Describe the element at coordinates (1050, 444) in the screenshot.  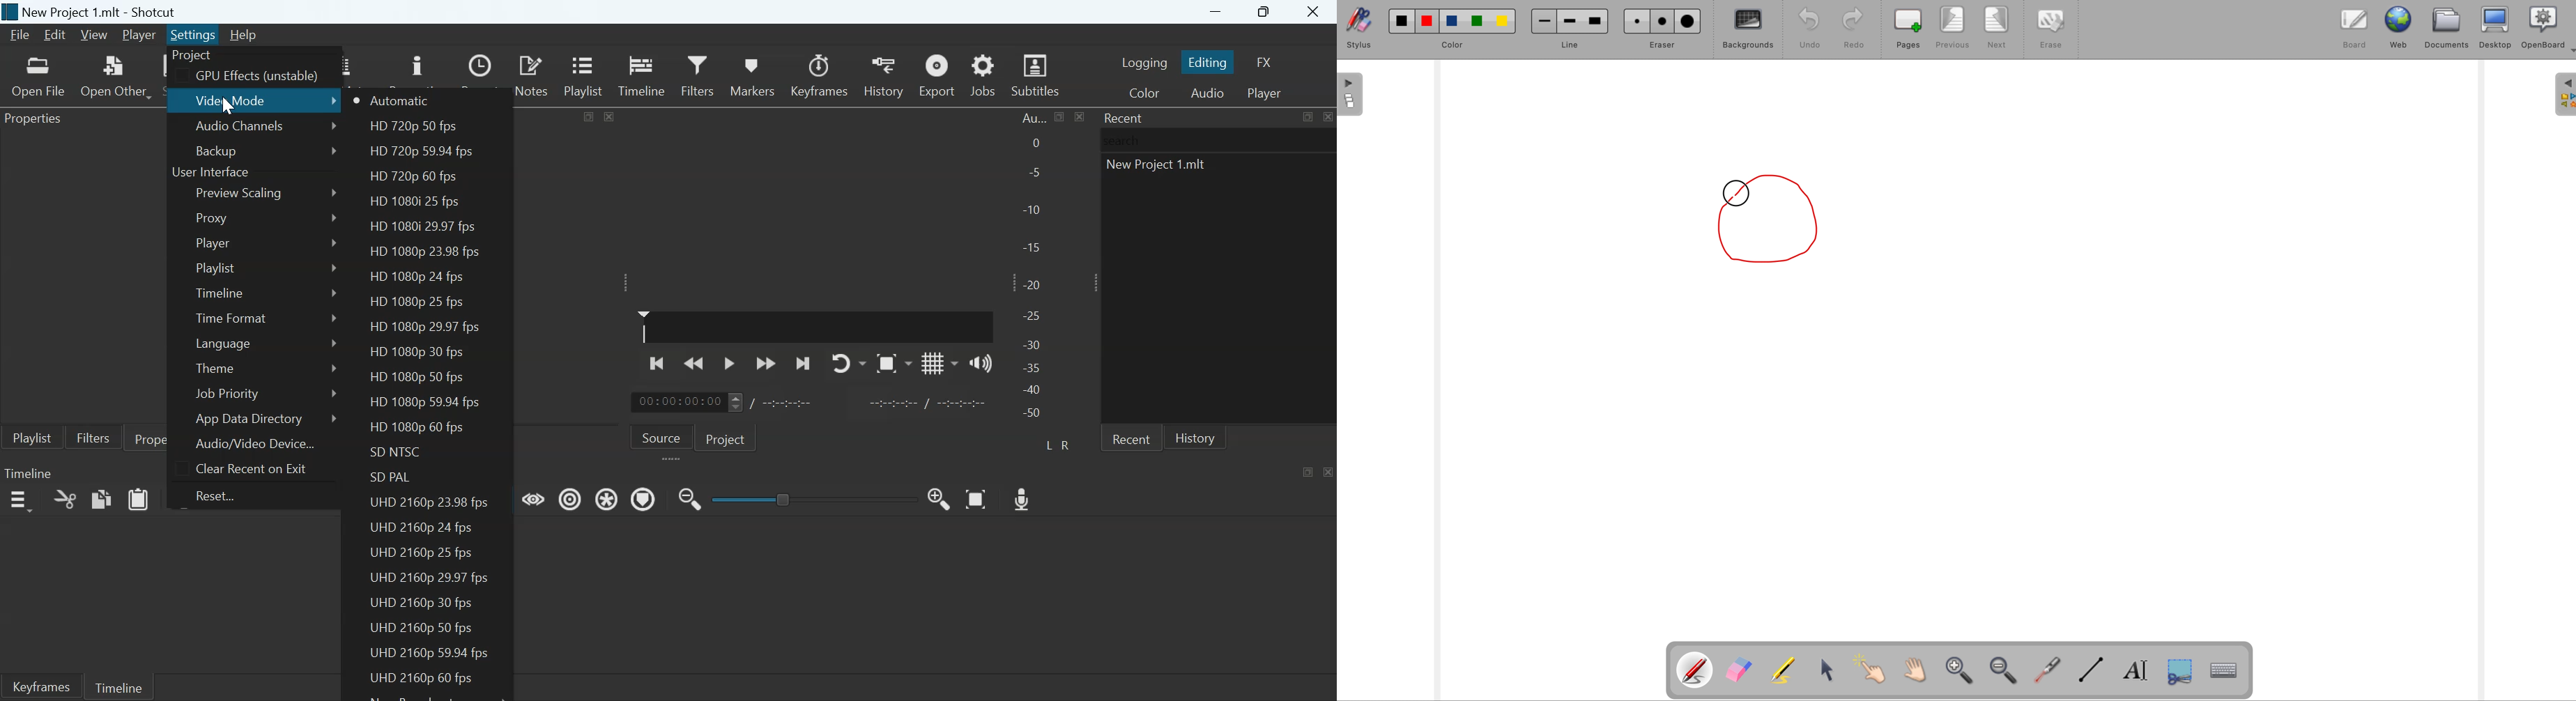
I see `Left` at that location.